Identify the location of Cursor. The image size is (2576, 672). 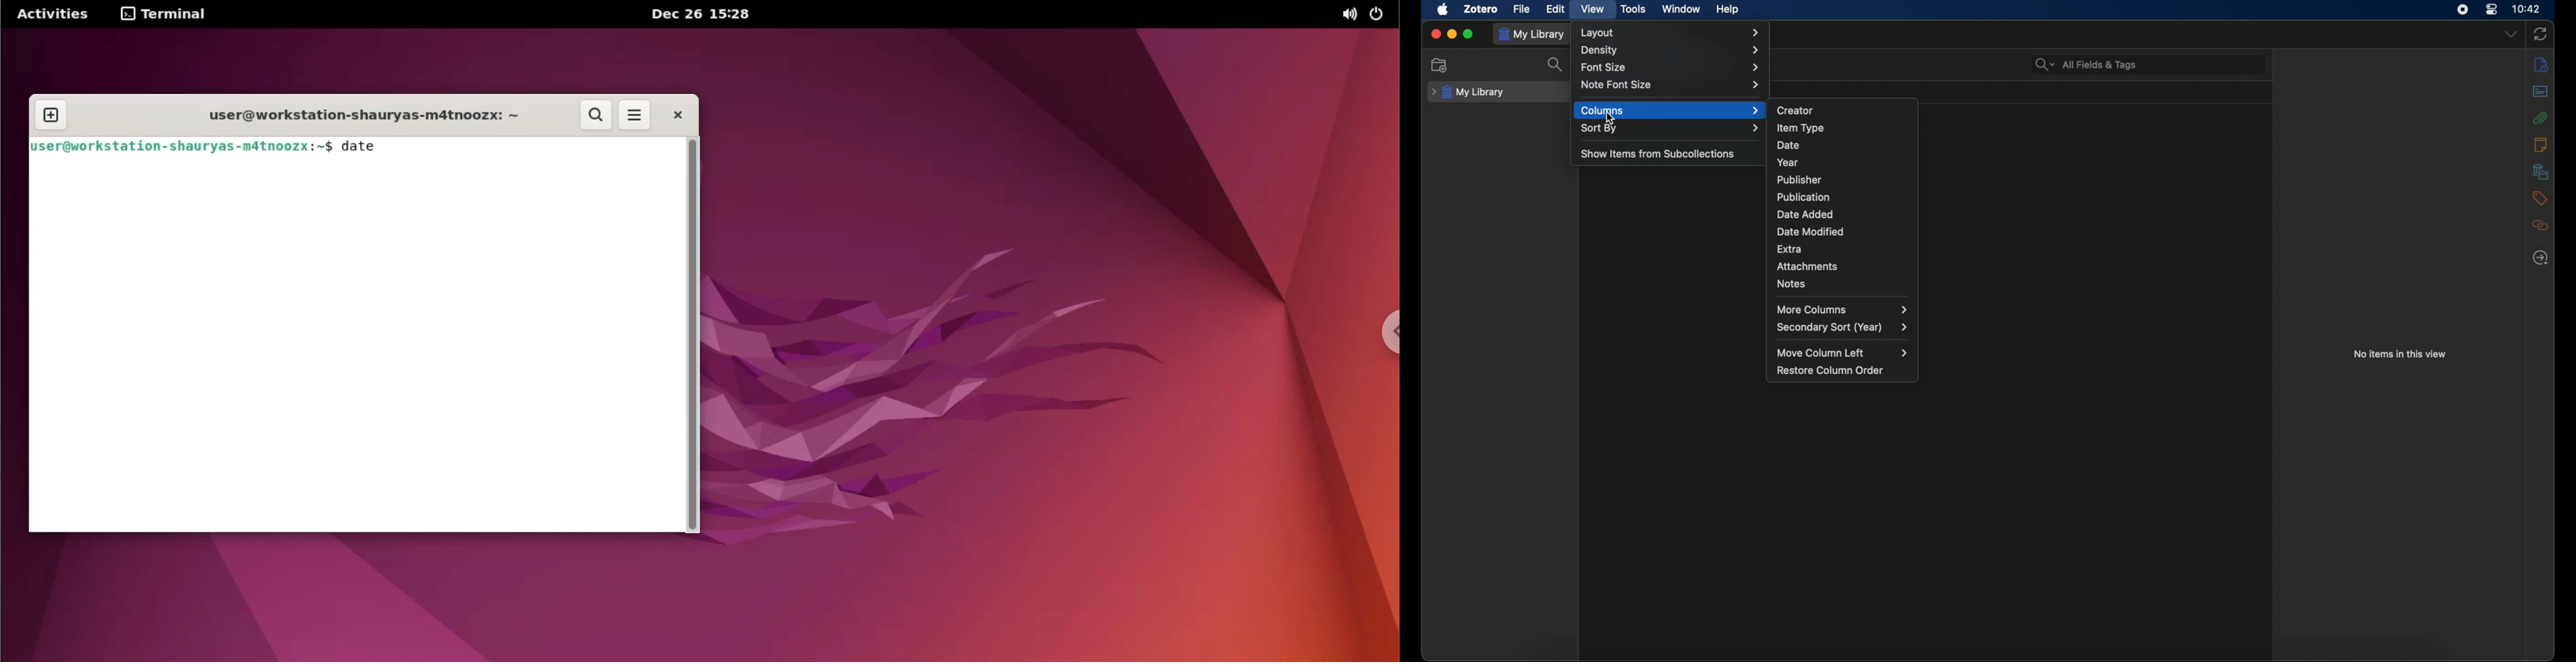
(1613, 122).